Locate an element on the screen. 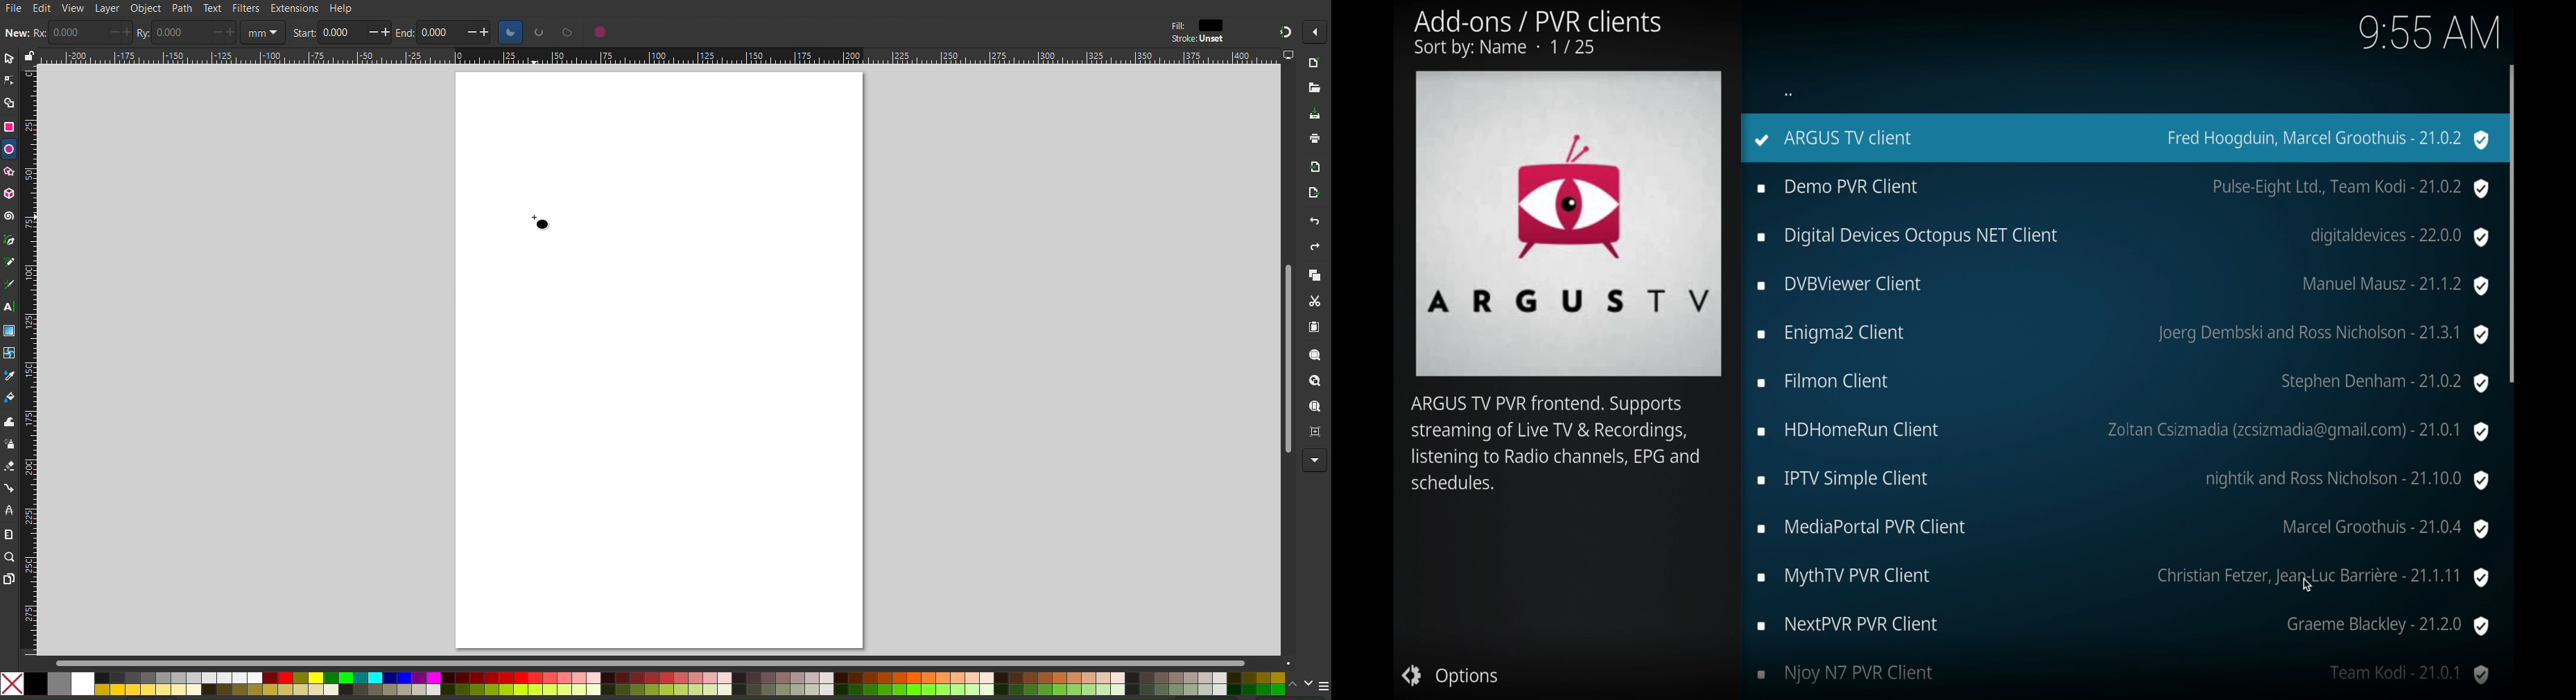 This screenshot has width=2576, height=700. Tweak Tool is located at coordinates (9, 423).